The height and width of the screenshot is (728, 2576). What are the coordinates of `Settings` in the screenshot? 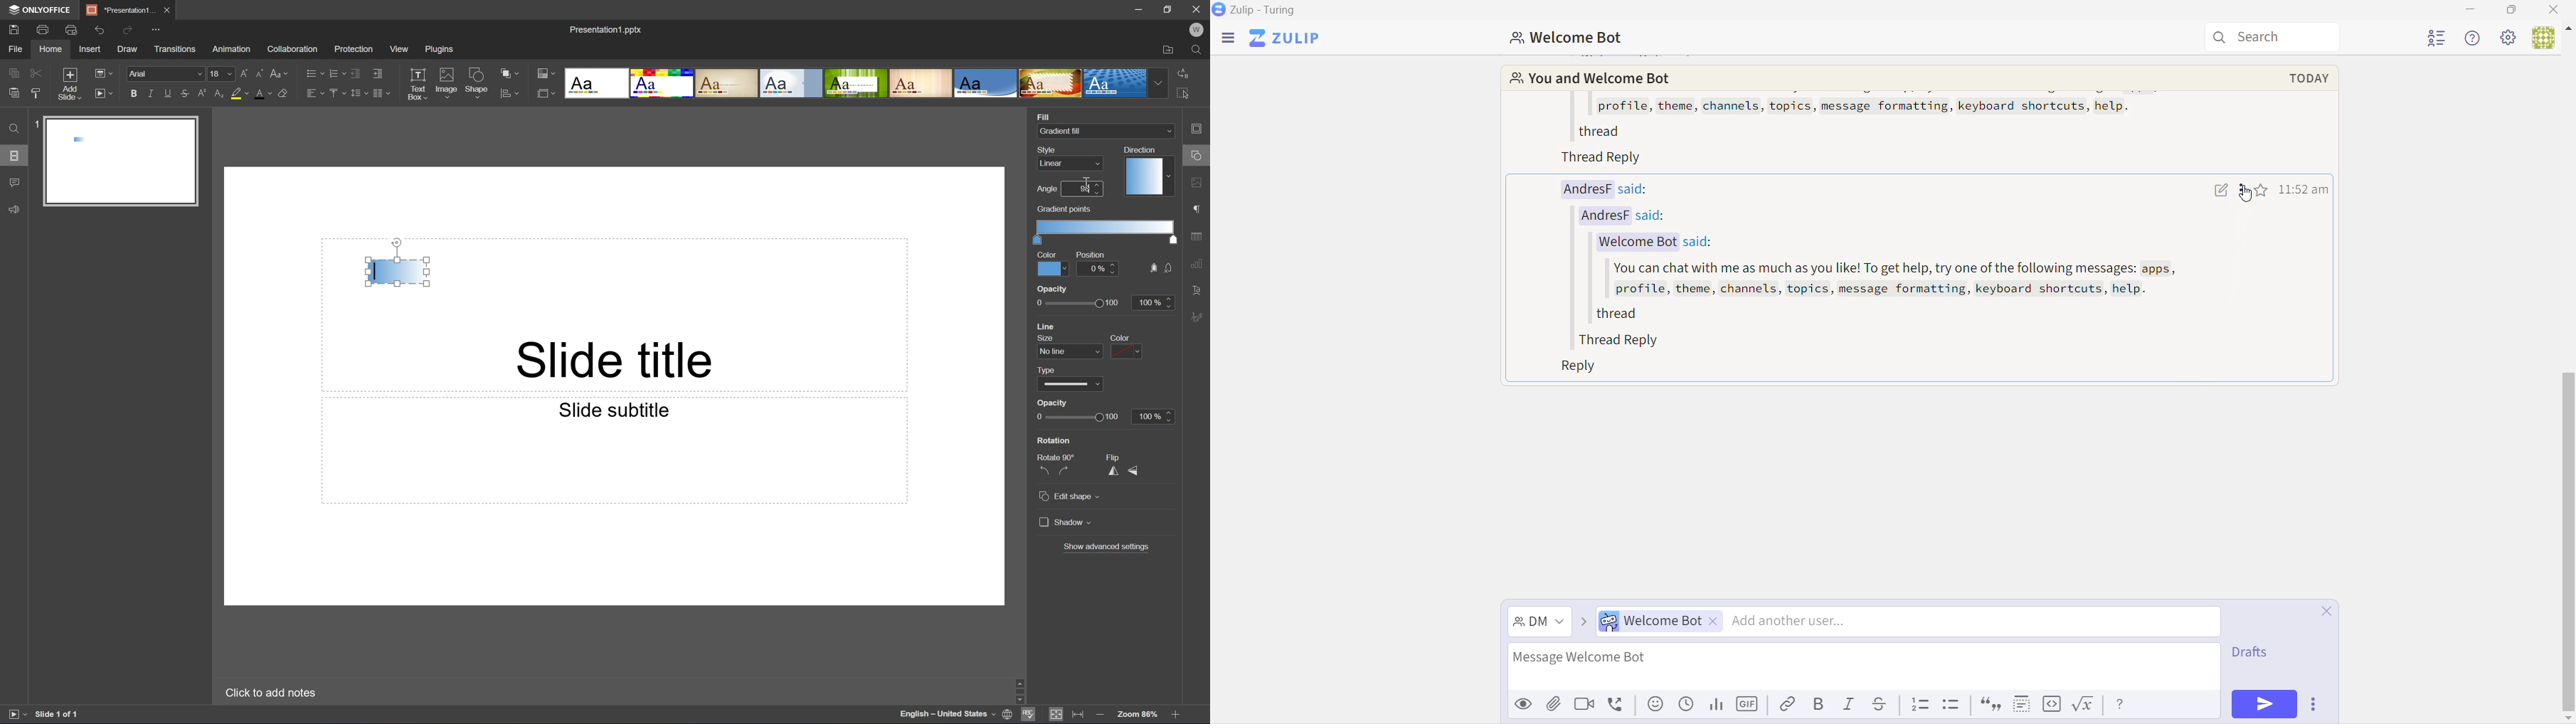 It's located at (2508, 37).